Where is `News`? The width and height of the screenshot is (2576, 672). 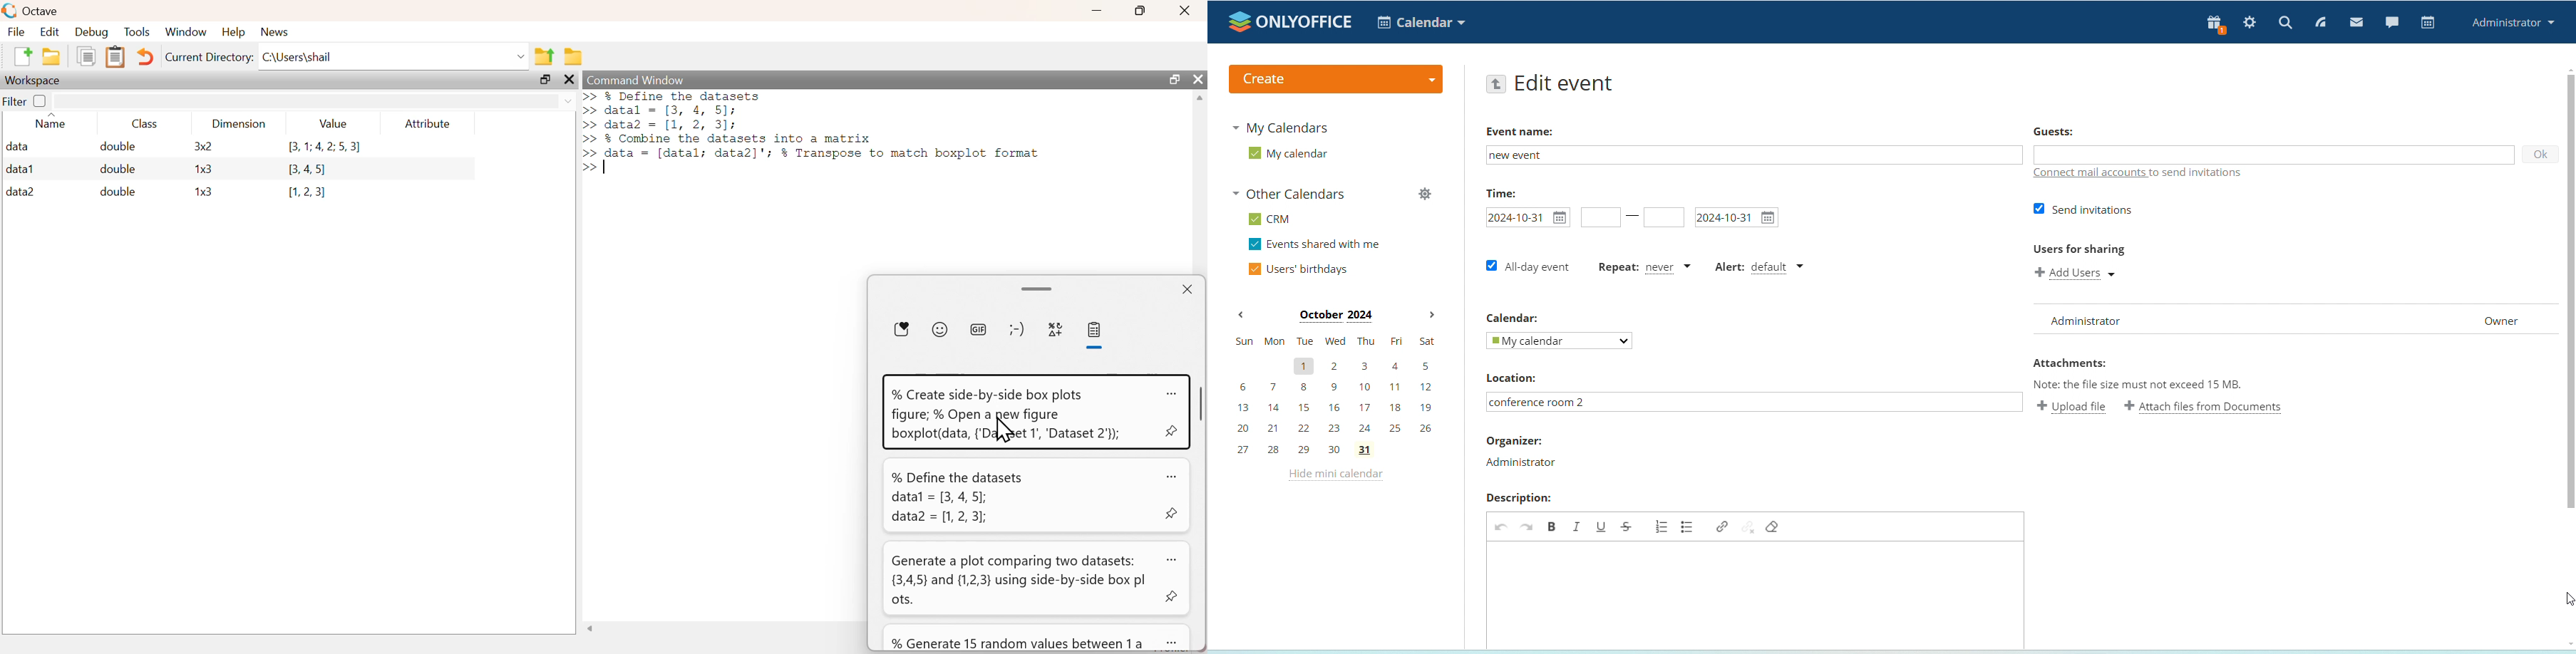
News is located at coordinates (276, 31).